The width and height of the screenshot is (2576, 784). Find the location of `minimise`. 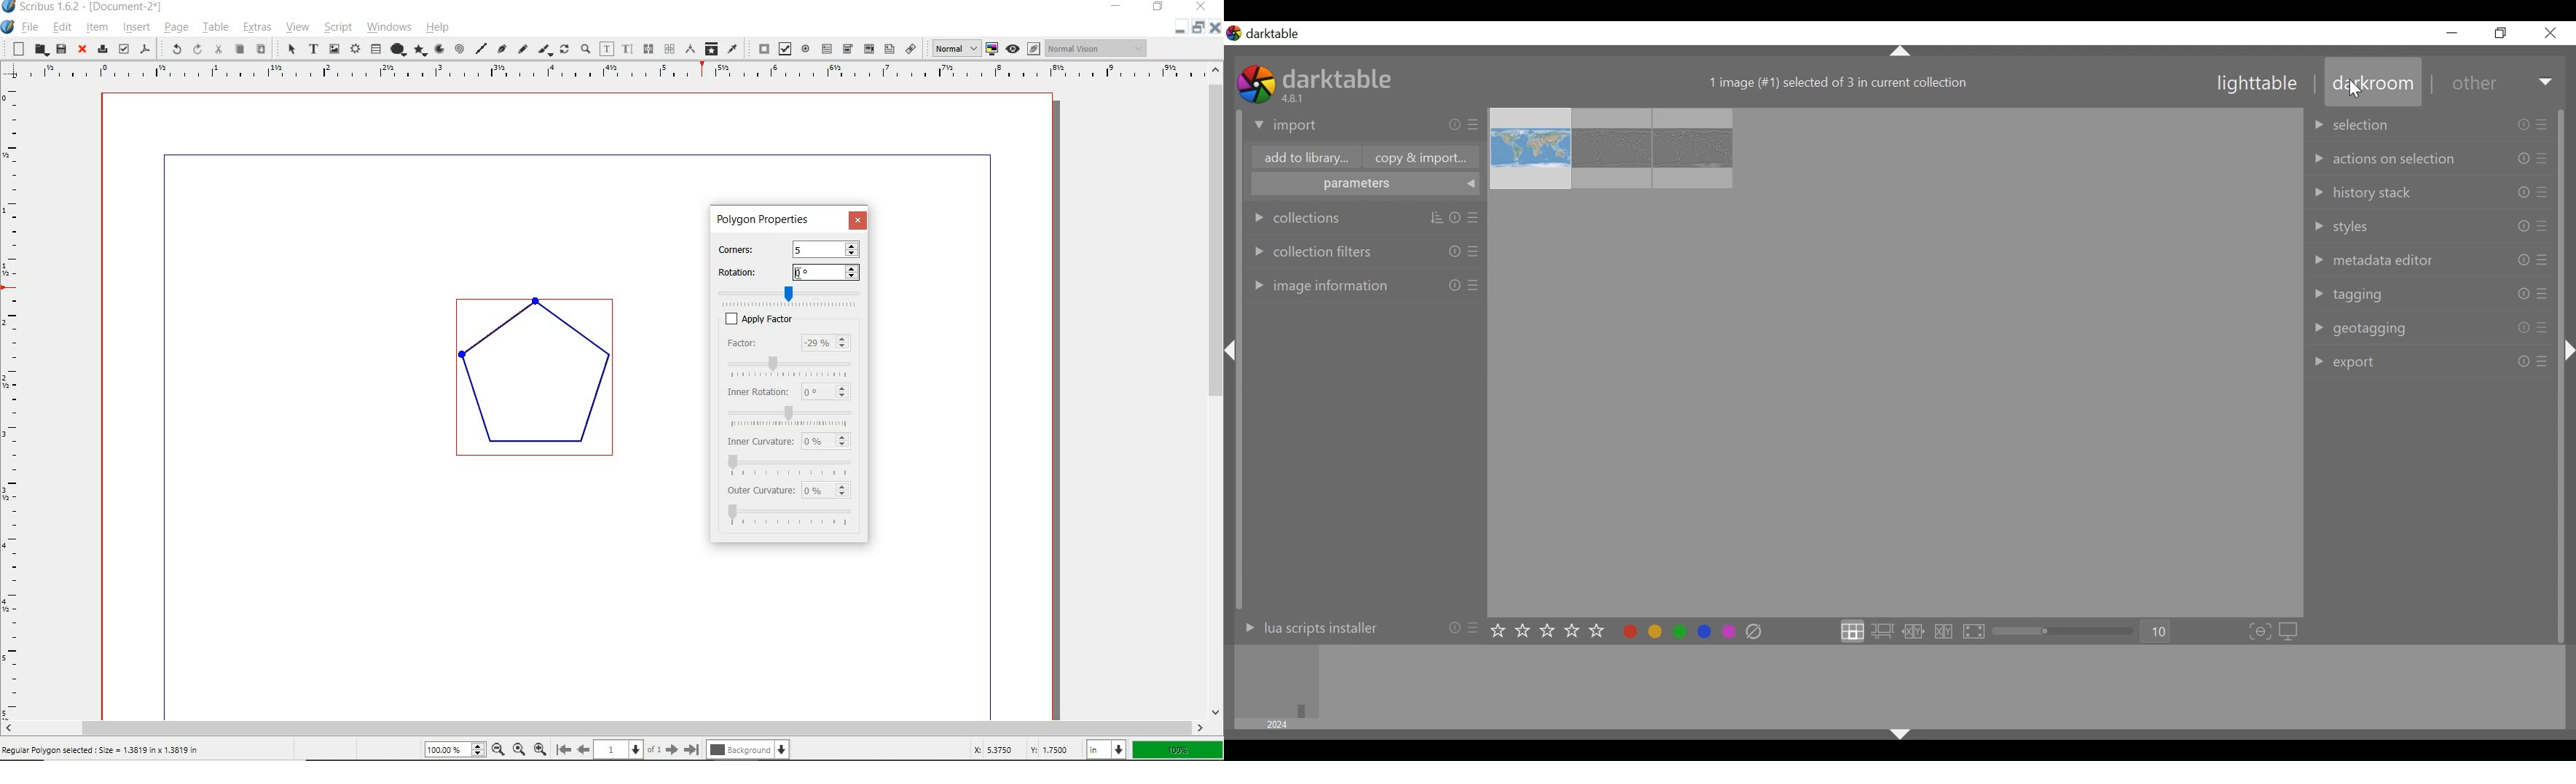

minimise is located at coordinates (1177, 28).